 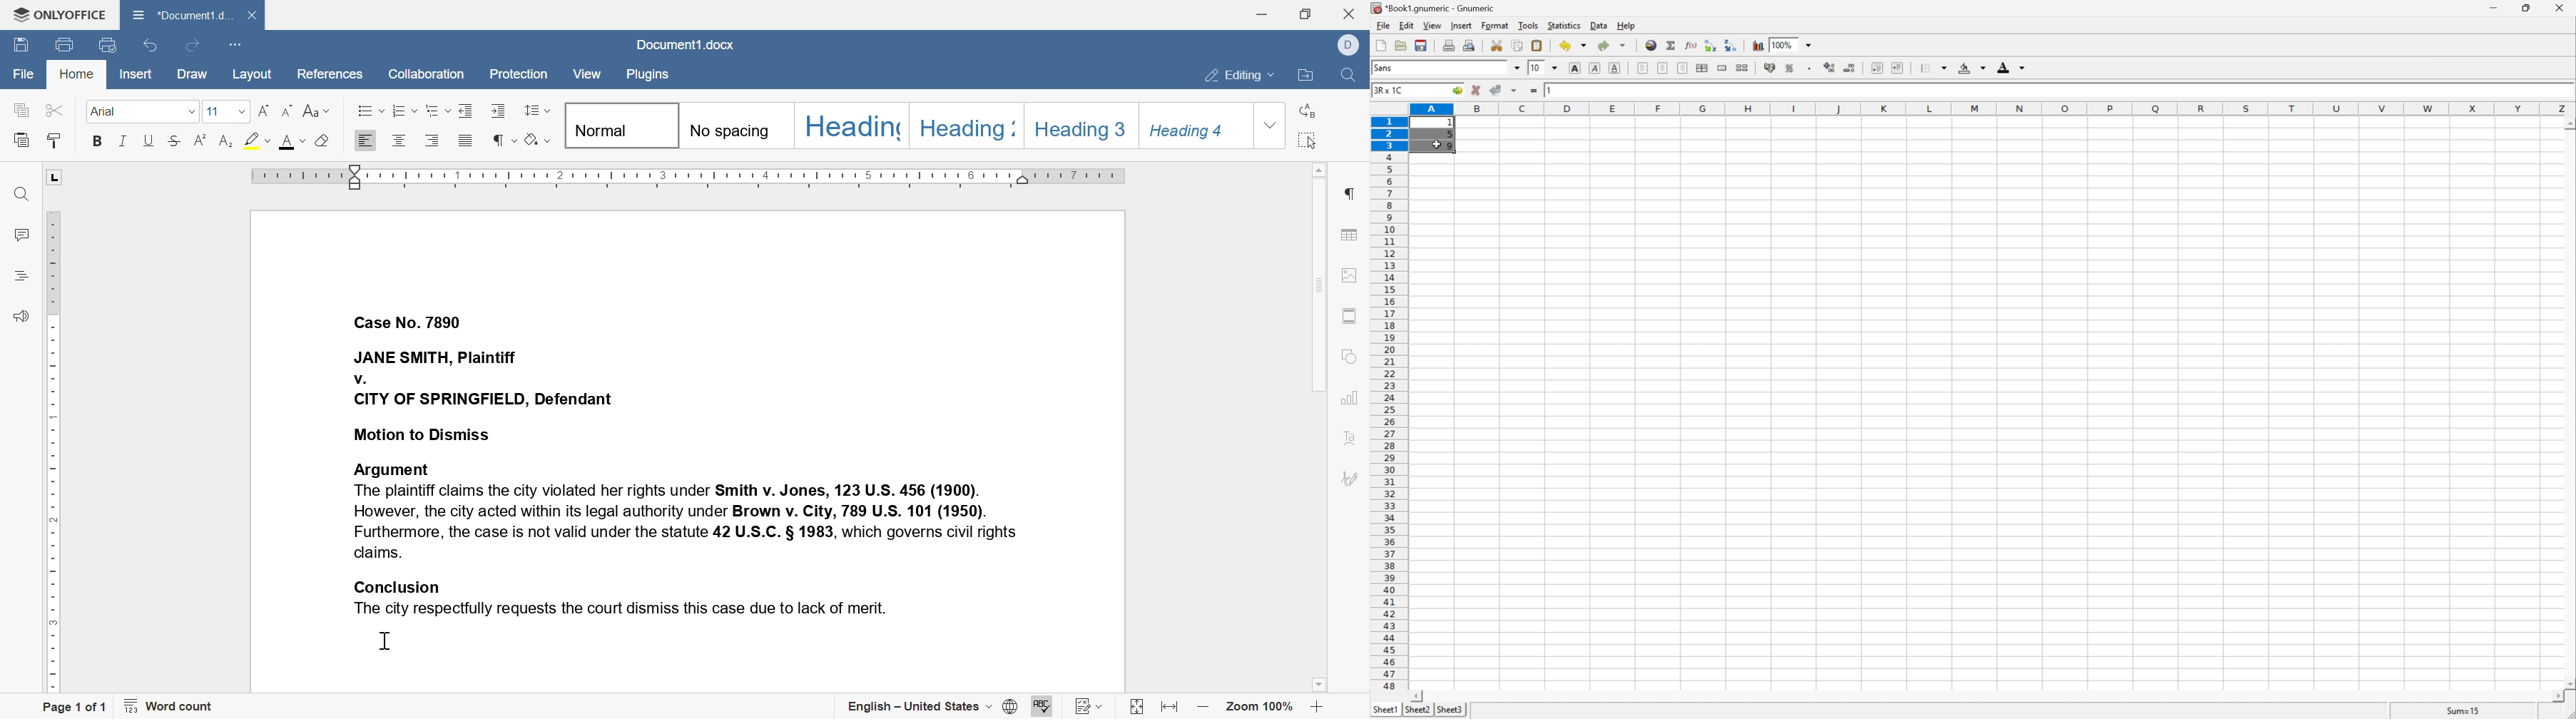 I want to click on new, so click(x=1381, y=43).